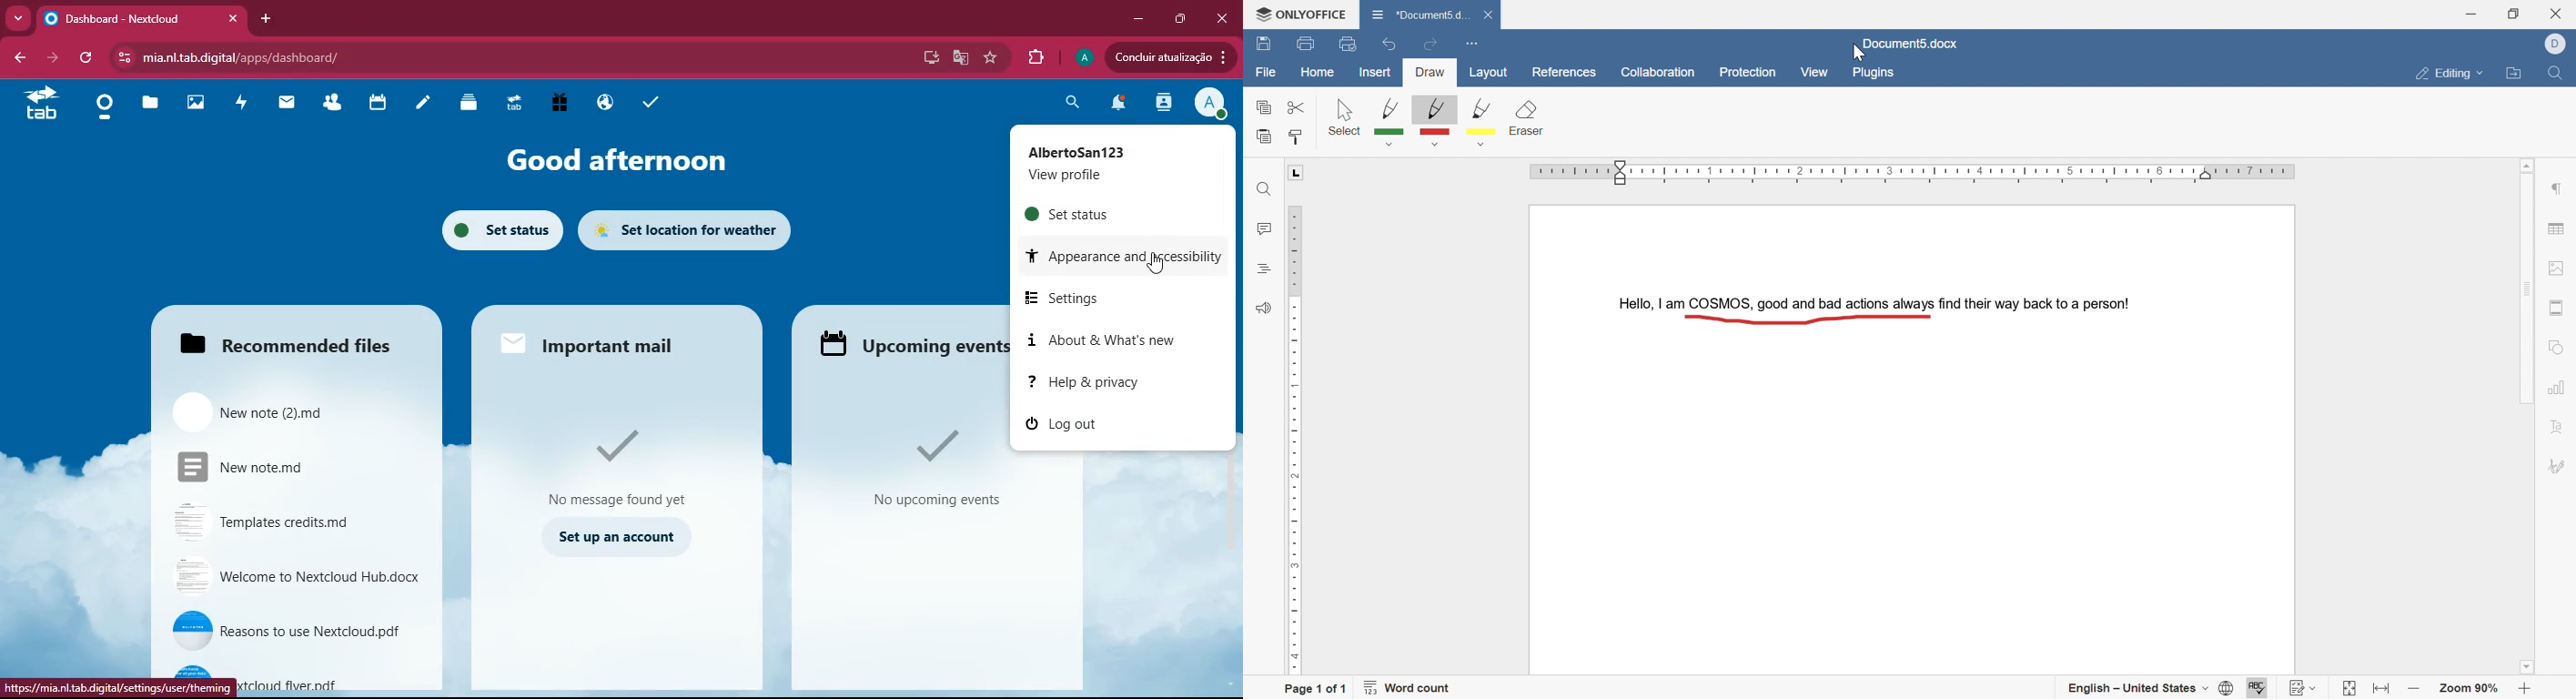  Describe the element at coordinates (1433, 122) in the screenshot. I see `red pen` at that location.